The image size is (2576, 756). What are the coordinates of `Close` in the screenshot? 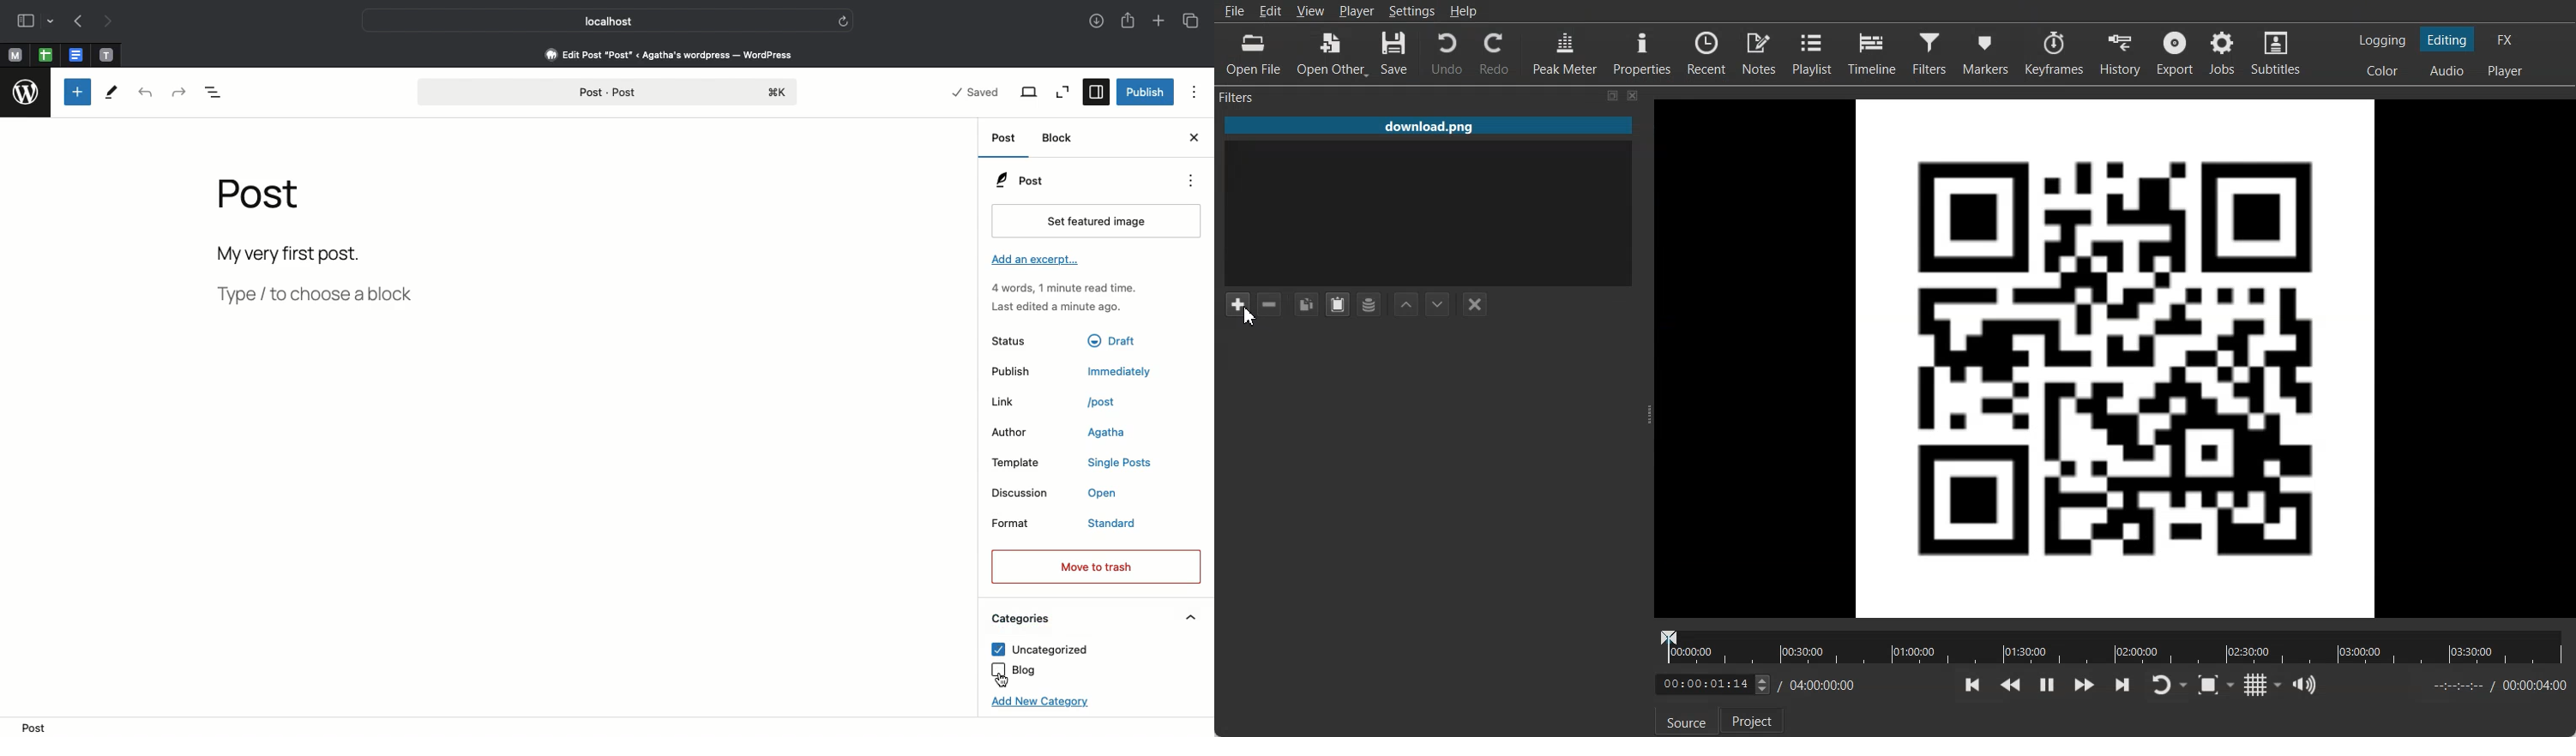 It's located at (1193, 139).